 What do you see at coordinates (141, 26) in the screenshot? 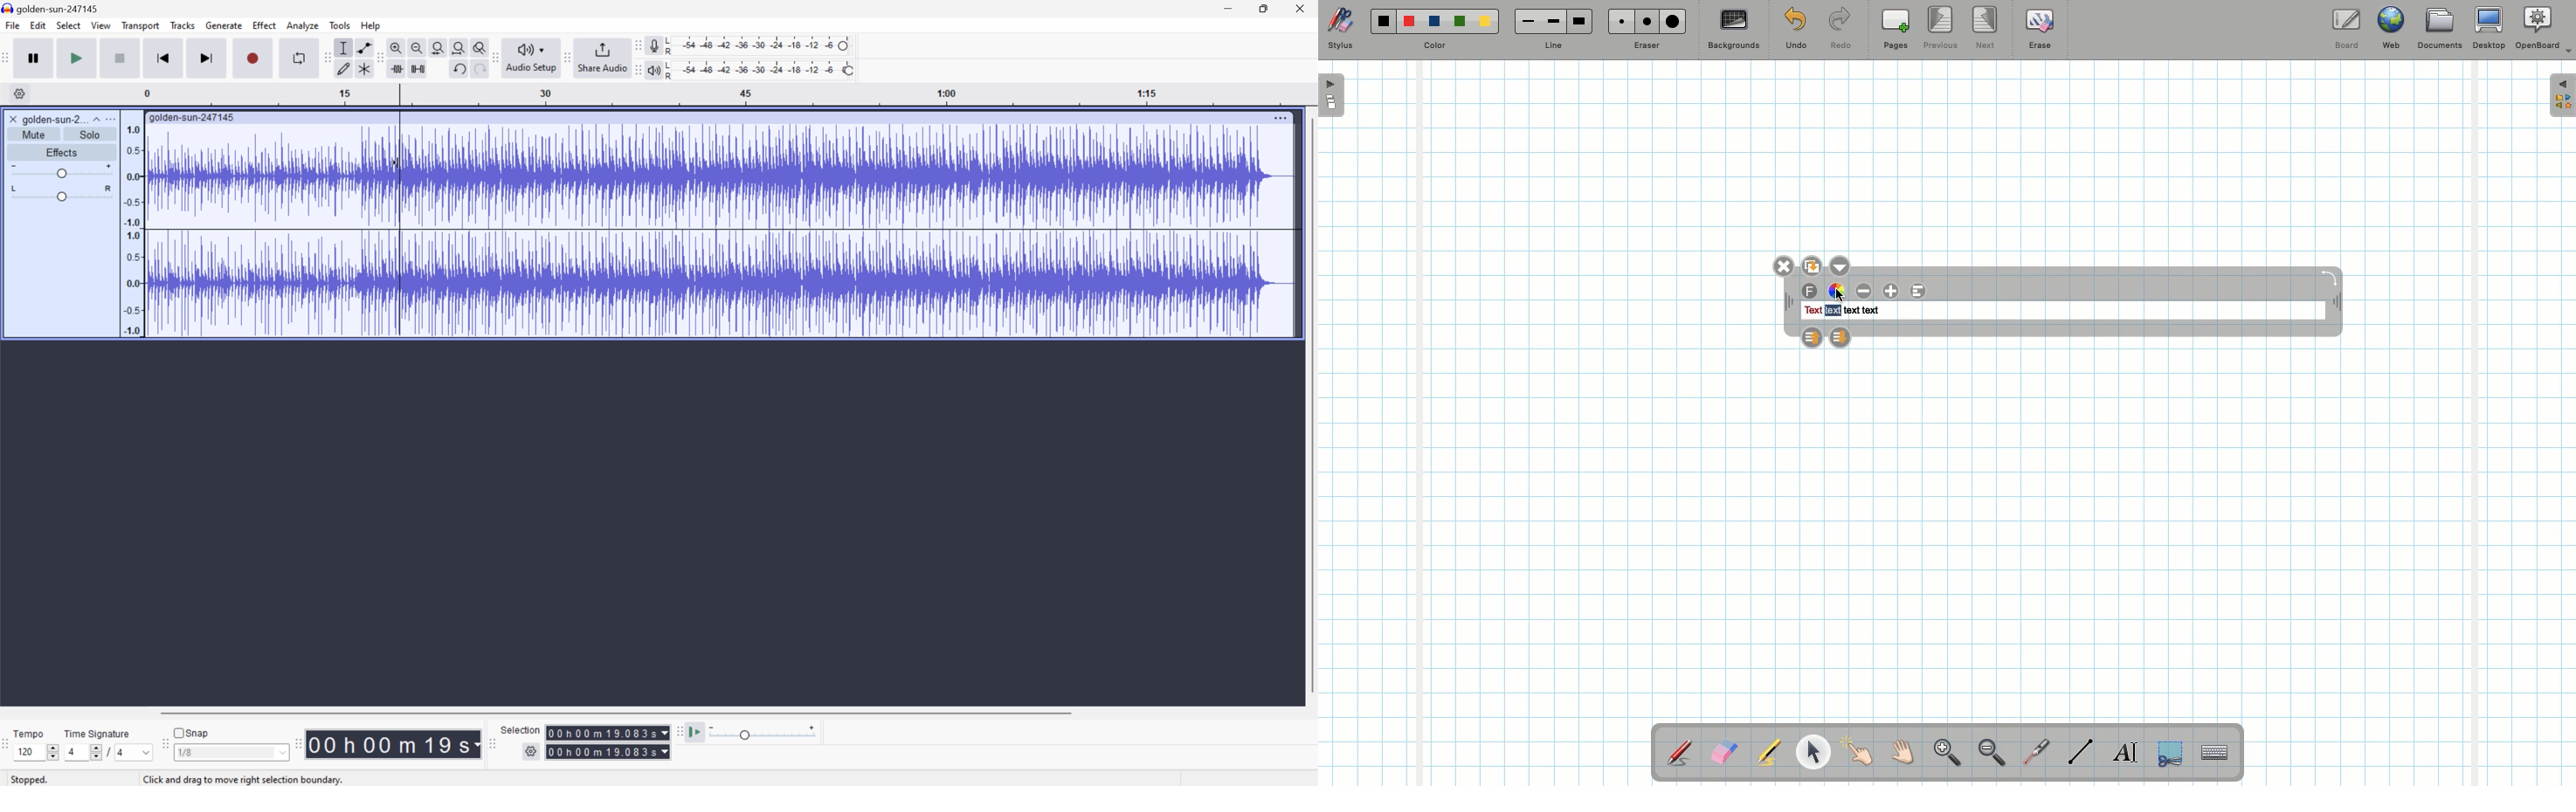
I see `Transport` at bounding box center [141, 26].